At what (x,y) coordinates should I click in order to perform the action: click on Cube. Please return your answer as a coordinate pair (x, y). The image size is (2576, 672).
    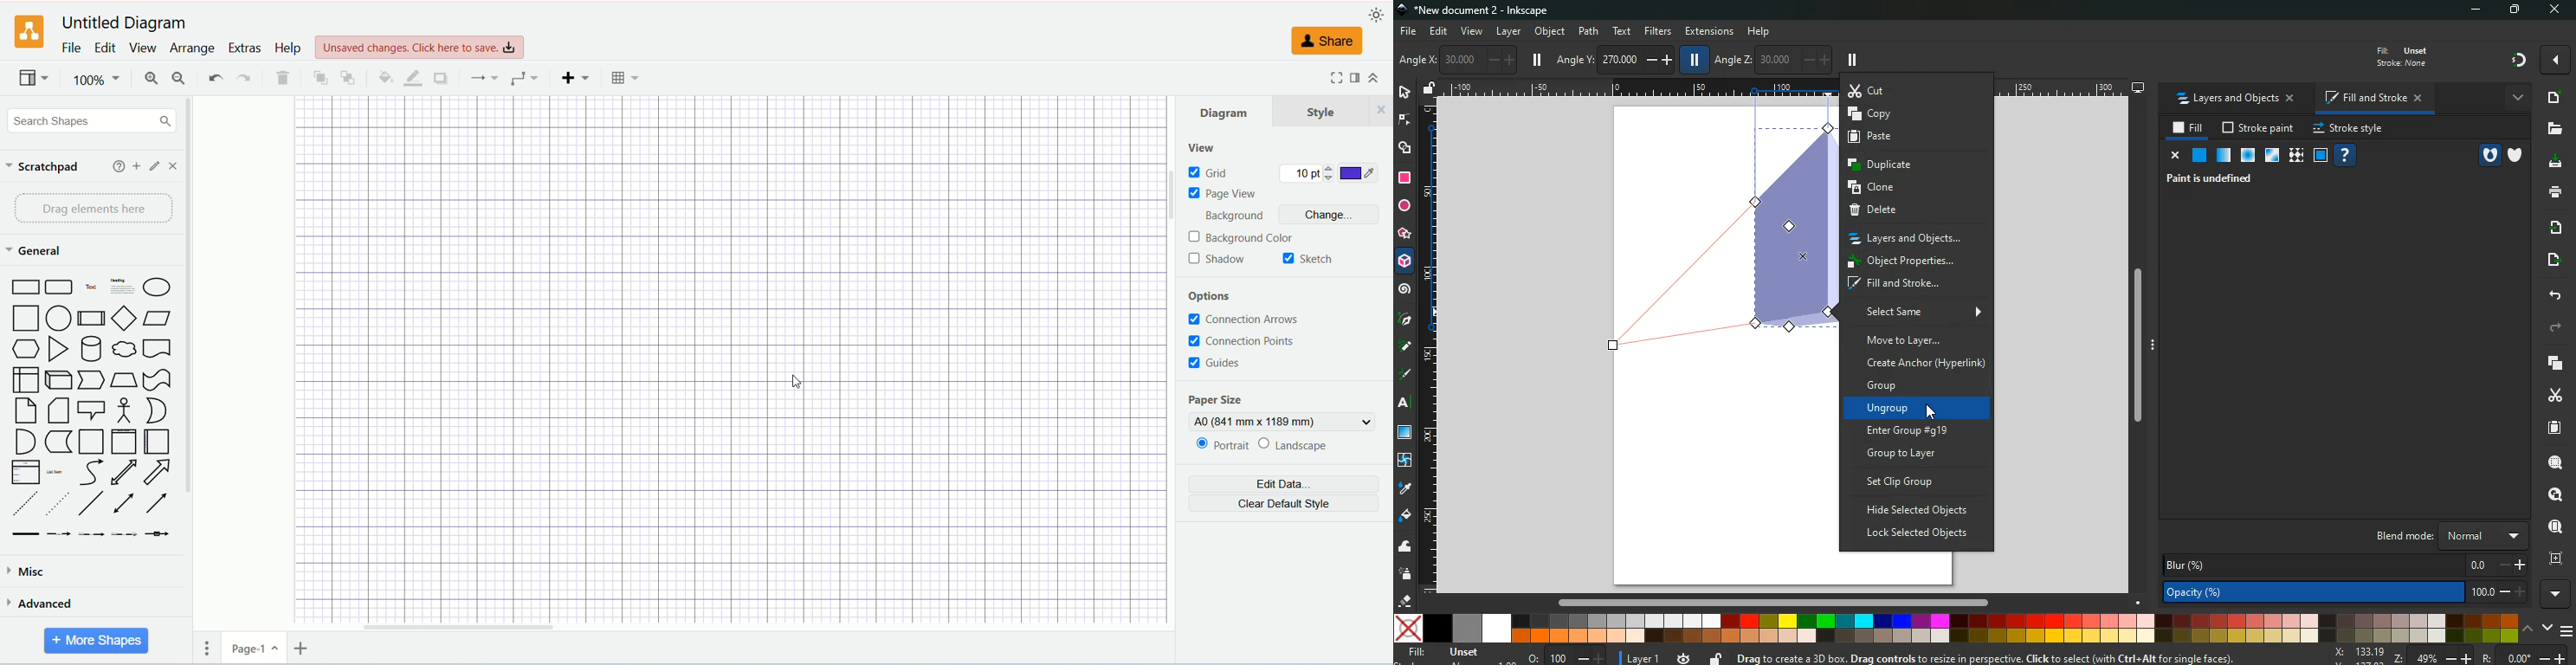
    Looking at the image, I should click on (58, 380).